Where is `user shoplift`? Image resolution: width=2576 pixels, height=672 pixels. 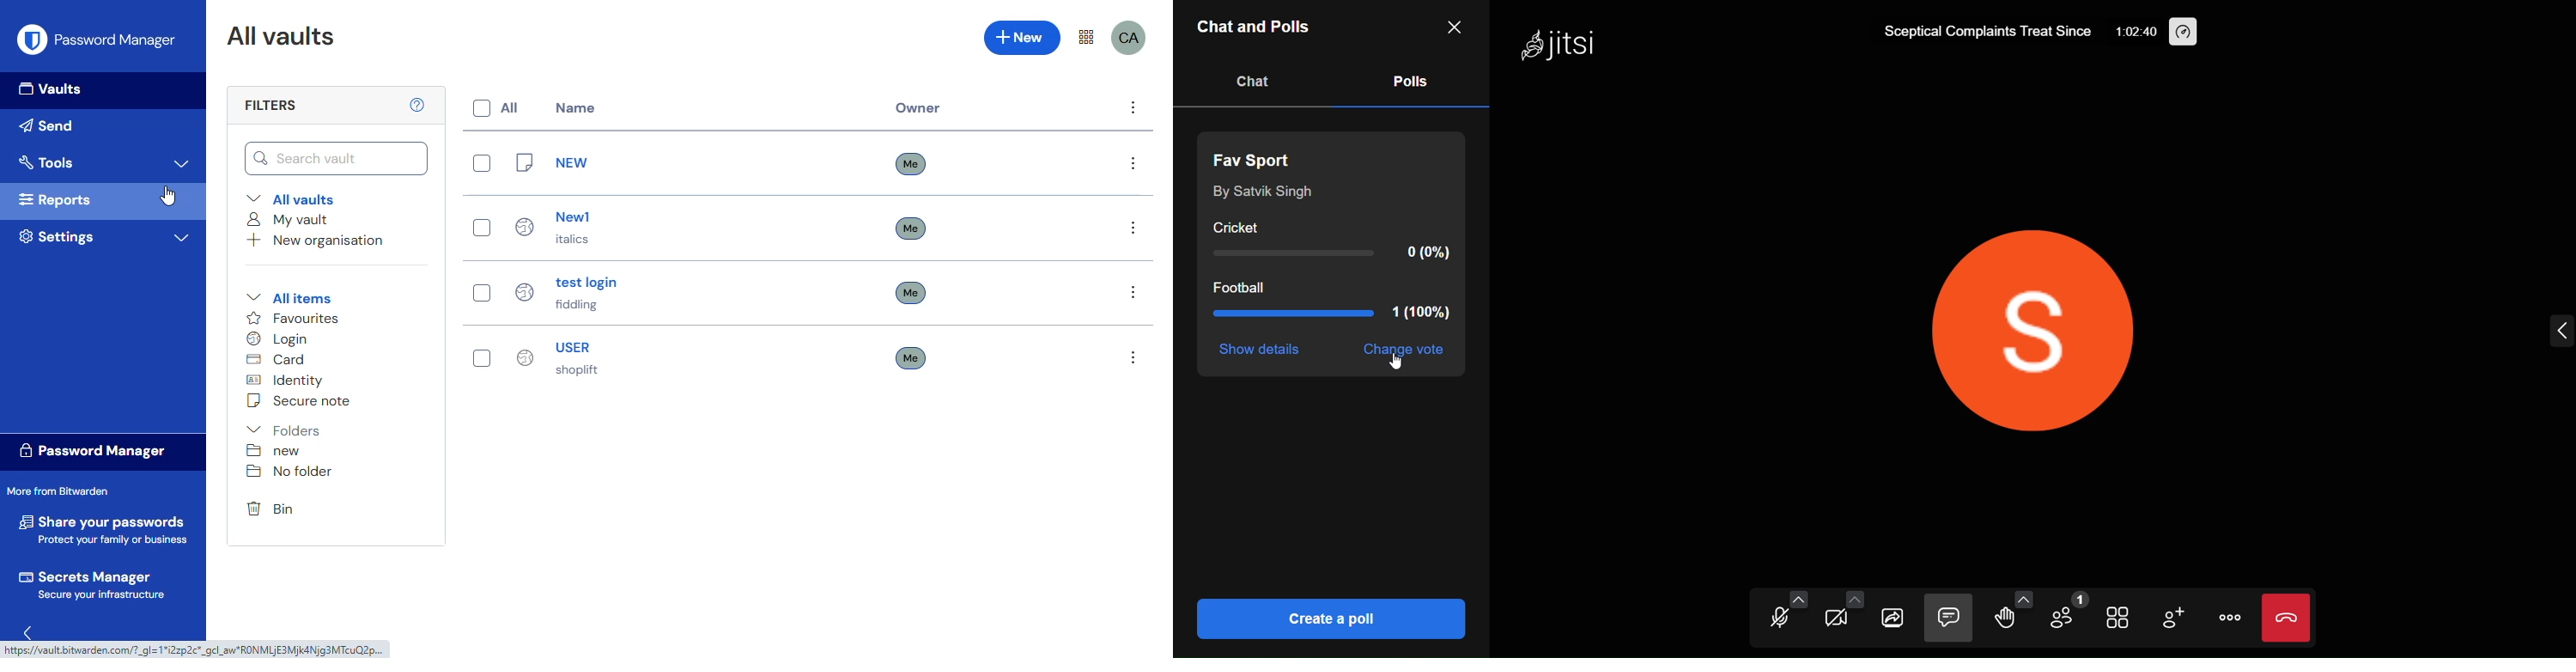
user shoplift is located at coordinates (559, 358).